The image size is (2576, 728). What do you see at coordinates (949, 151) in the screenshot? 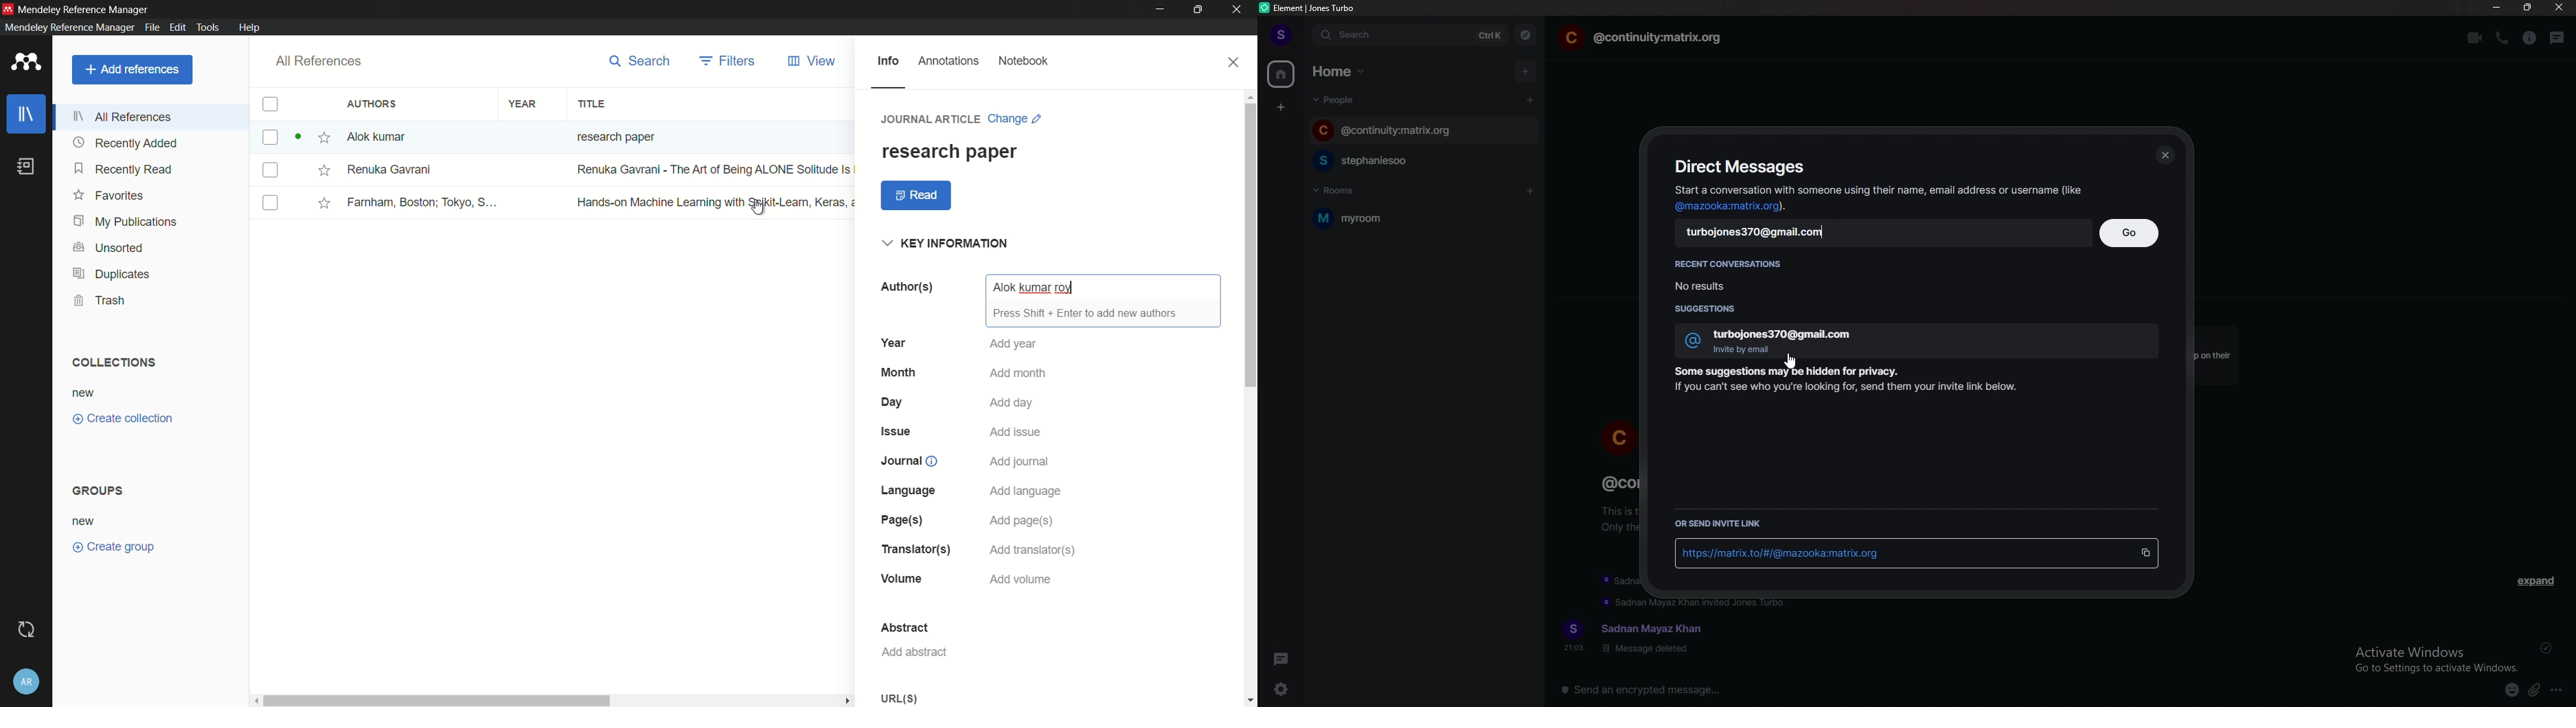
I see `research paper` at bounding box center [949, 151].